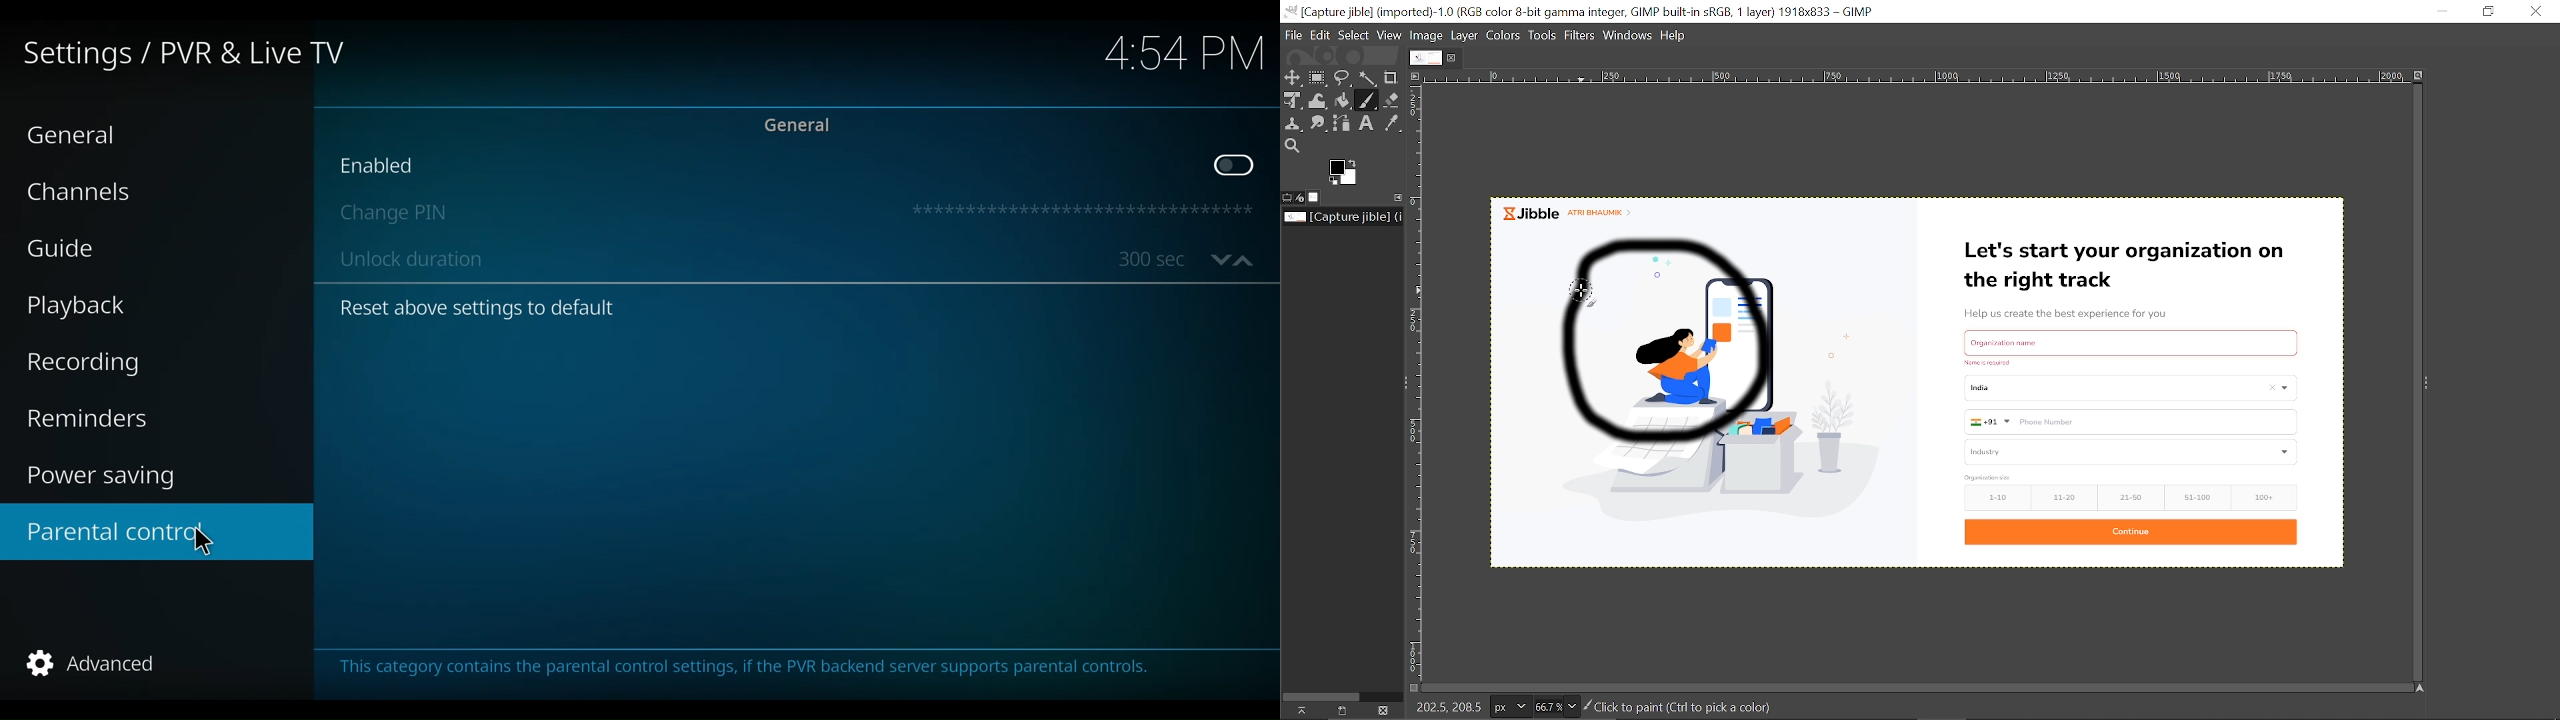 The height and width of the screenshot is (728, 2576). I want to click on Parental control, so click(156, 531).